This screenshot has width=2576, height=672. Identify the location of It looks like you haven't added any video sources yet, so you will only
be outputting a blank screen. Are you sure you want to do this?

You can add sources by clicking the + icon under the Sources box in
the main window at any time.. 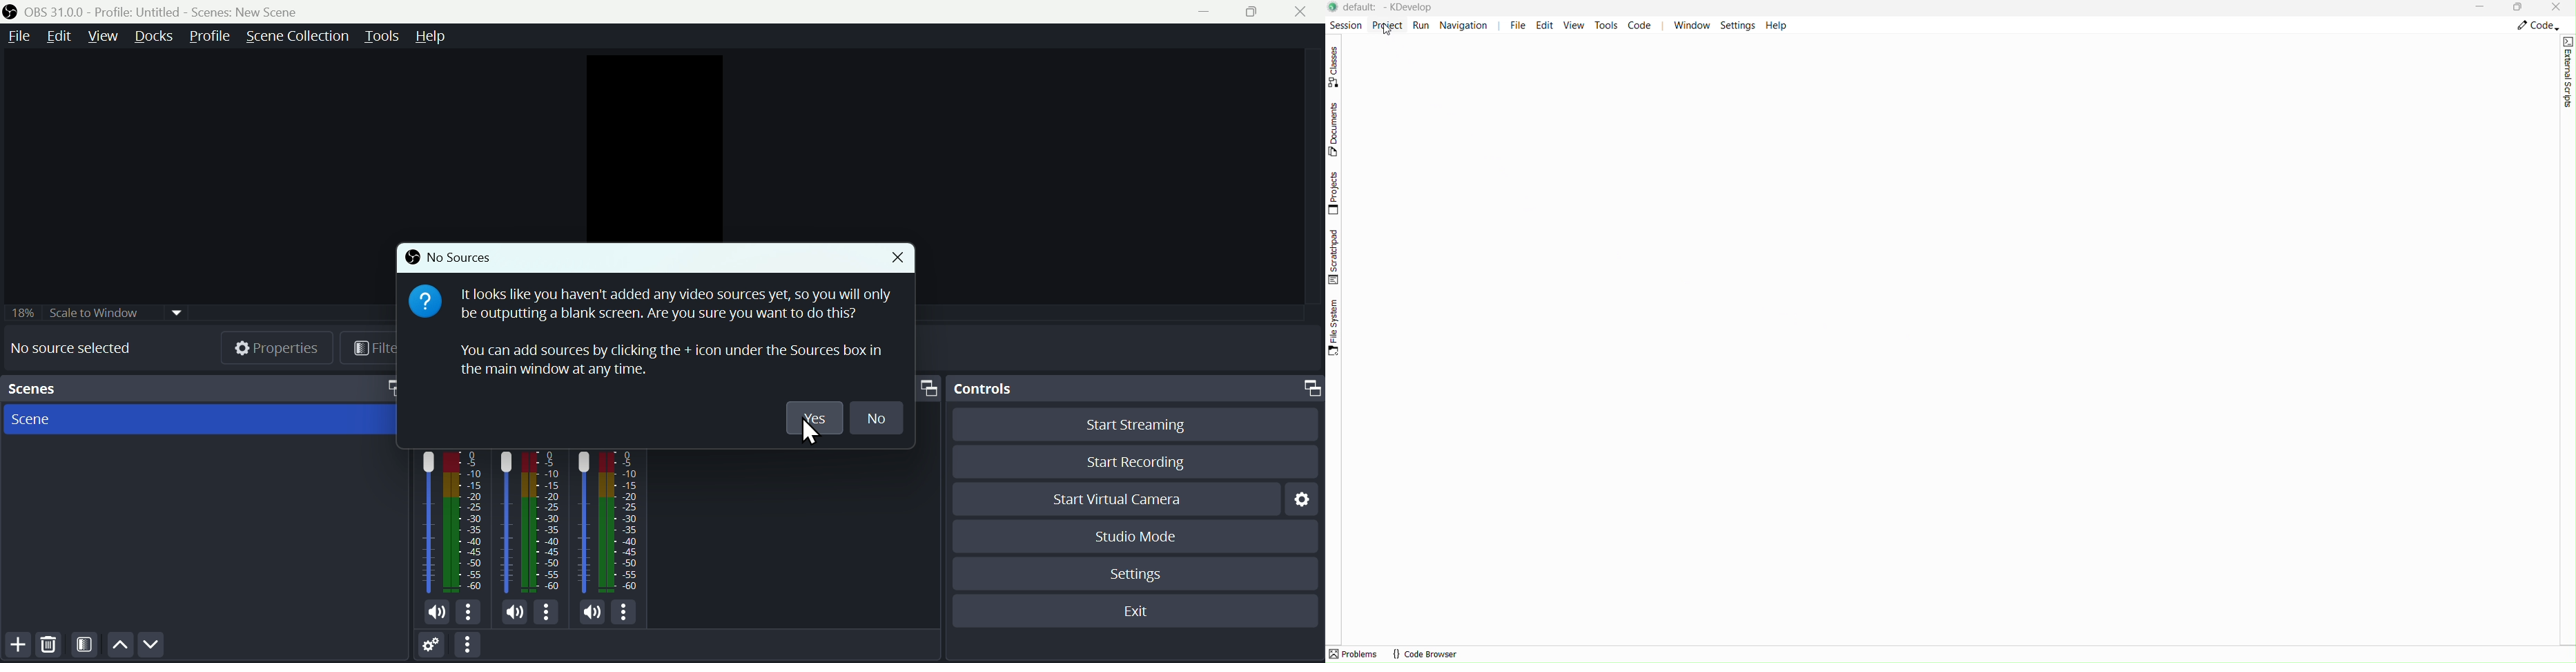
(654, 335).